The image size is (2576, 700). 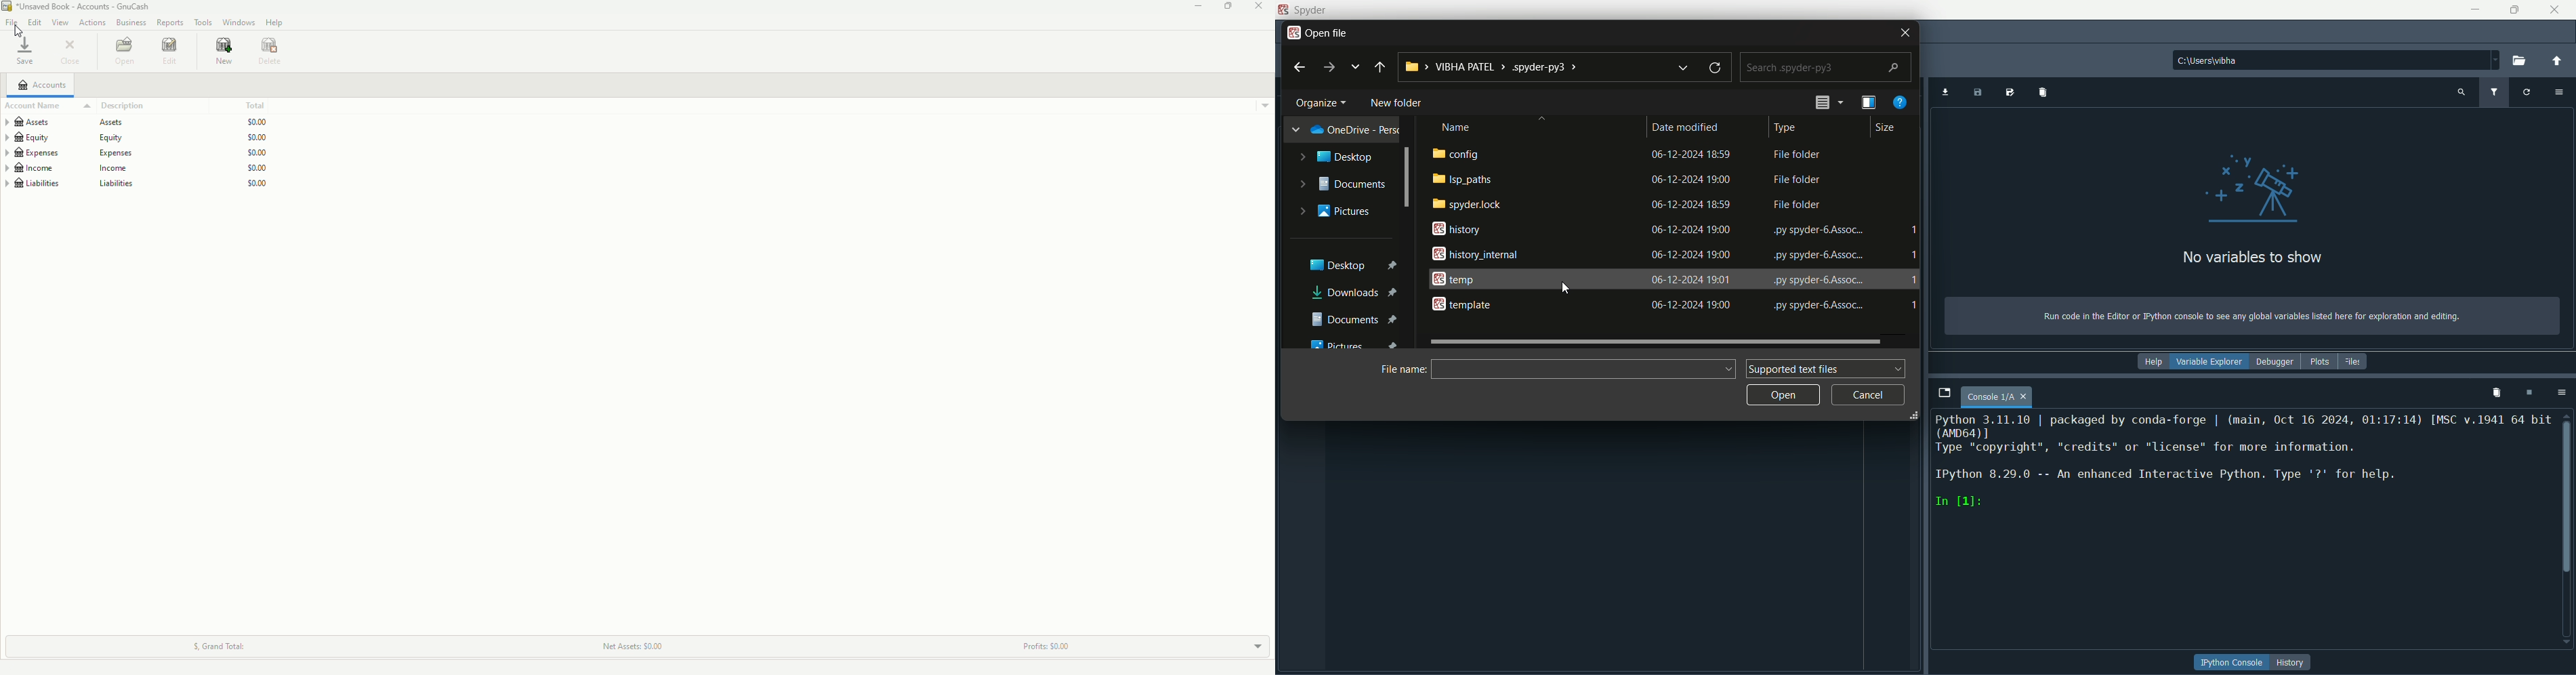 I want to click on history internal, so click(x=1474, y=253).